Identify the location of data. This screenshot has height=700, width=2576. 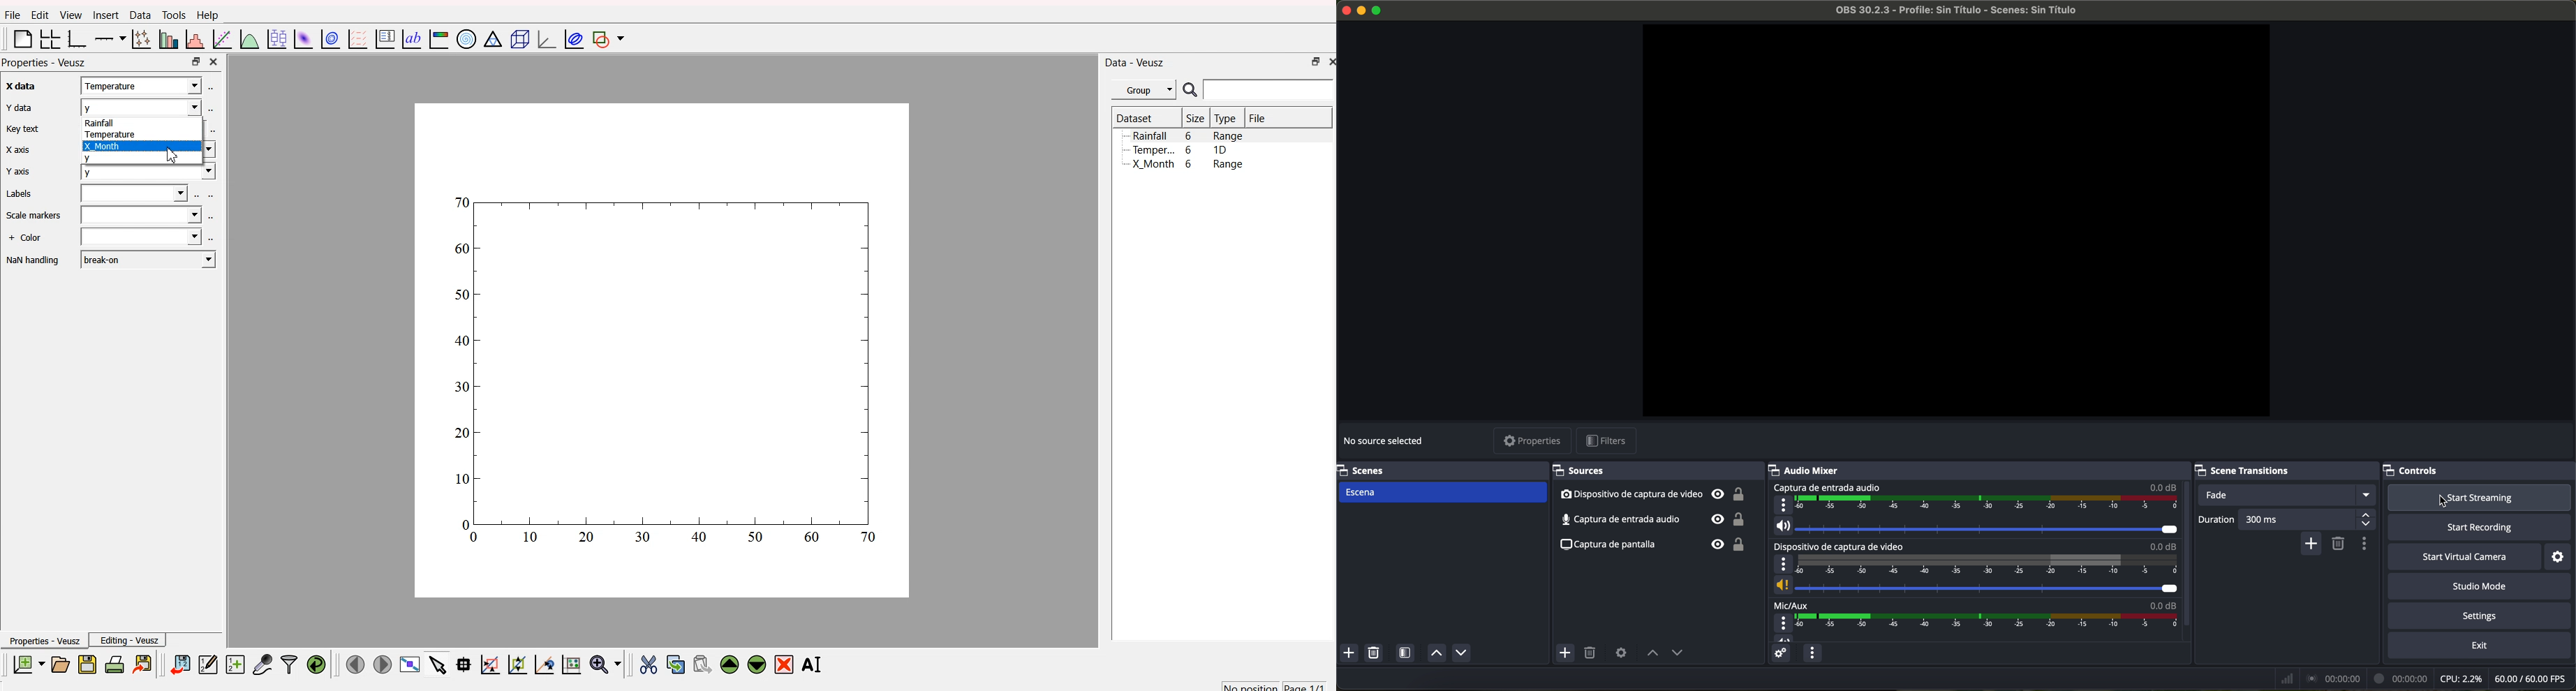
(2423, 679).